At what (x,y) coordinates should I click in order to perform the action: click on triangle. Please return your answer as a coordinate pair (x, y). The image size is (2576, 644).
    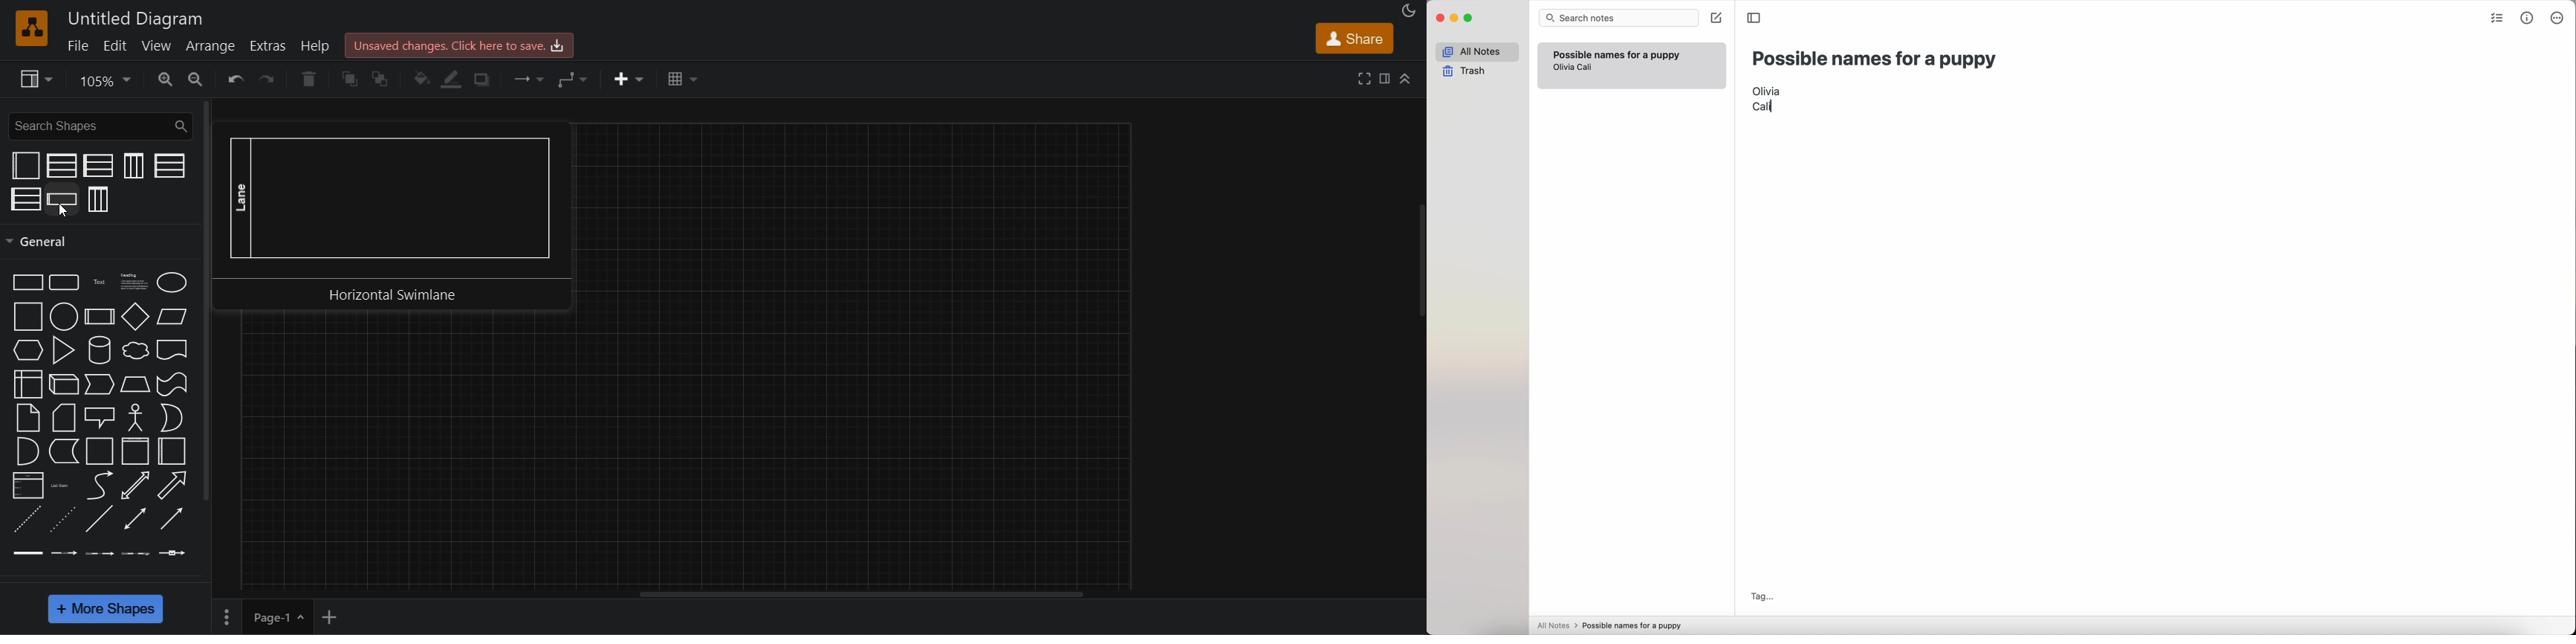
    Looking at the image, I should click on (63, 349).